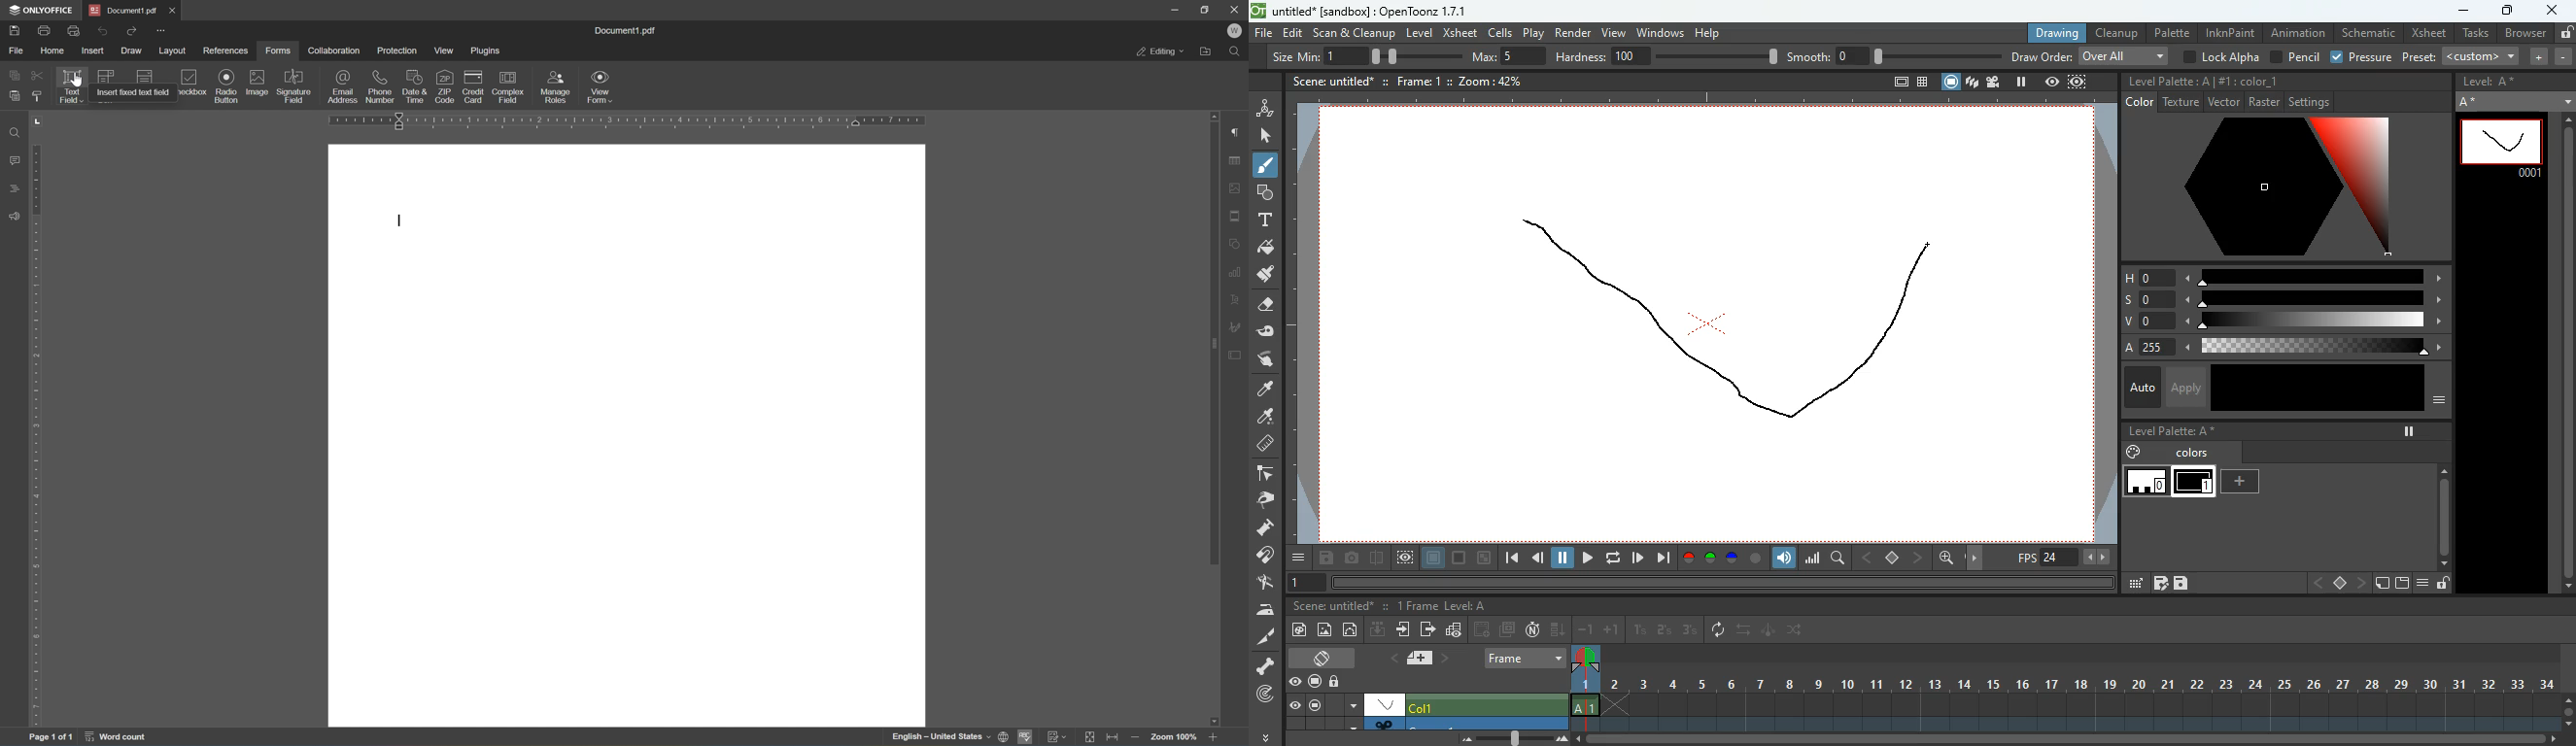 Image resolution: width=2576 pixels, height=756 pixels. I want to click on view, so click(1294, 705).